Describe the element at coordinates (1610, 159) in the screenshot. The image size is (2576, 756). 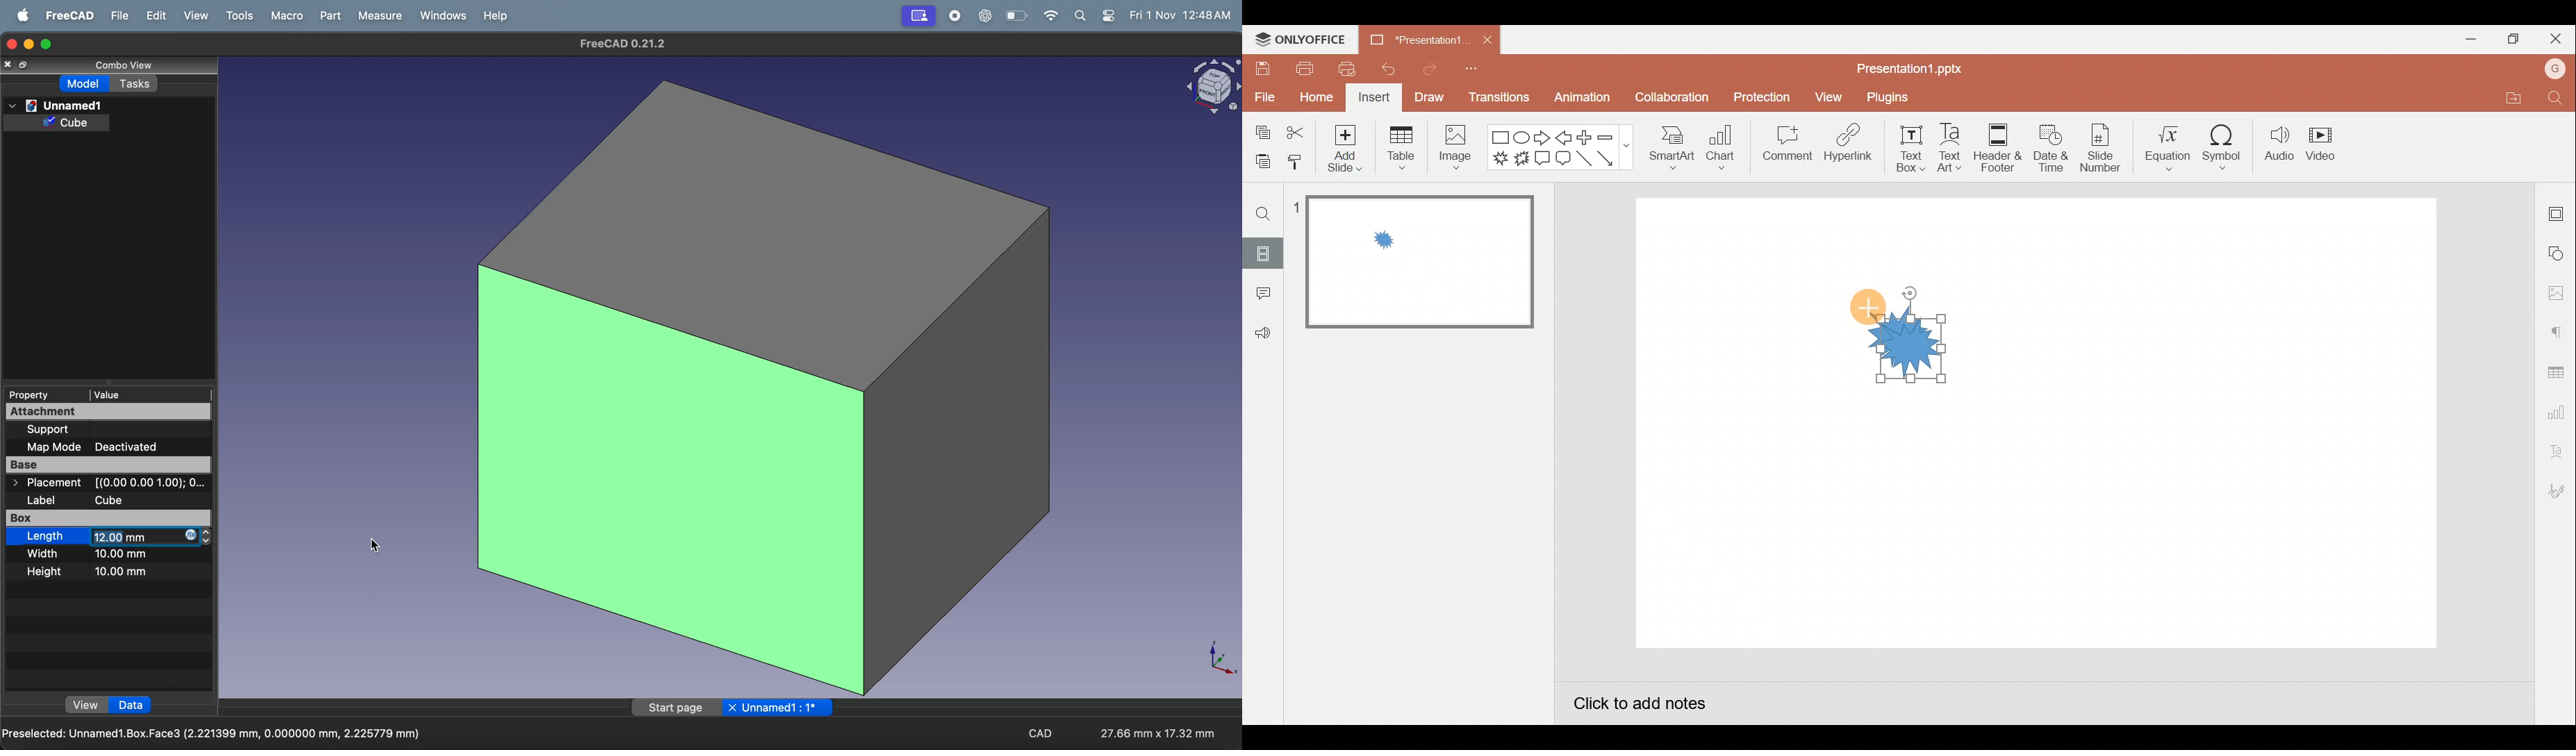
I see `Arrow` at that location.